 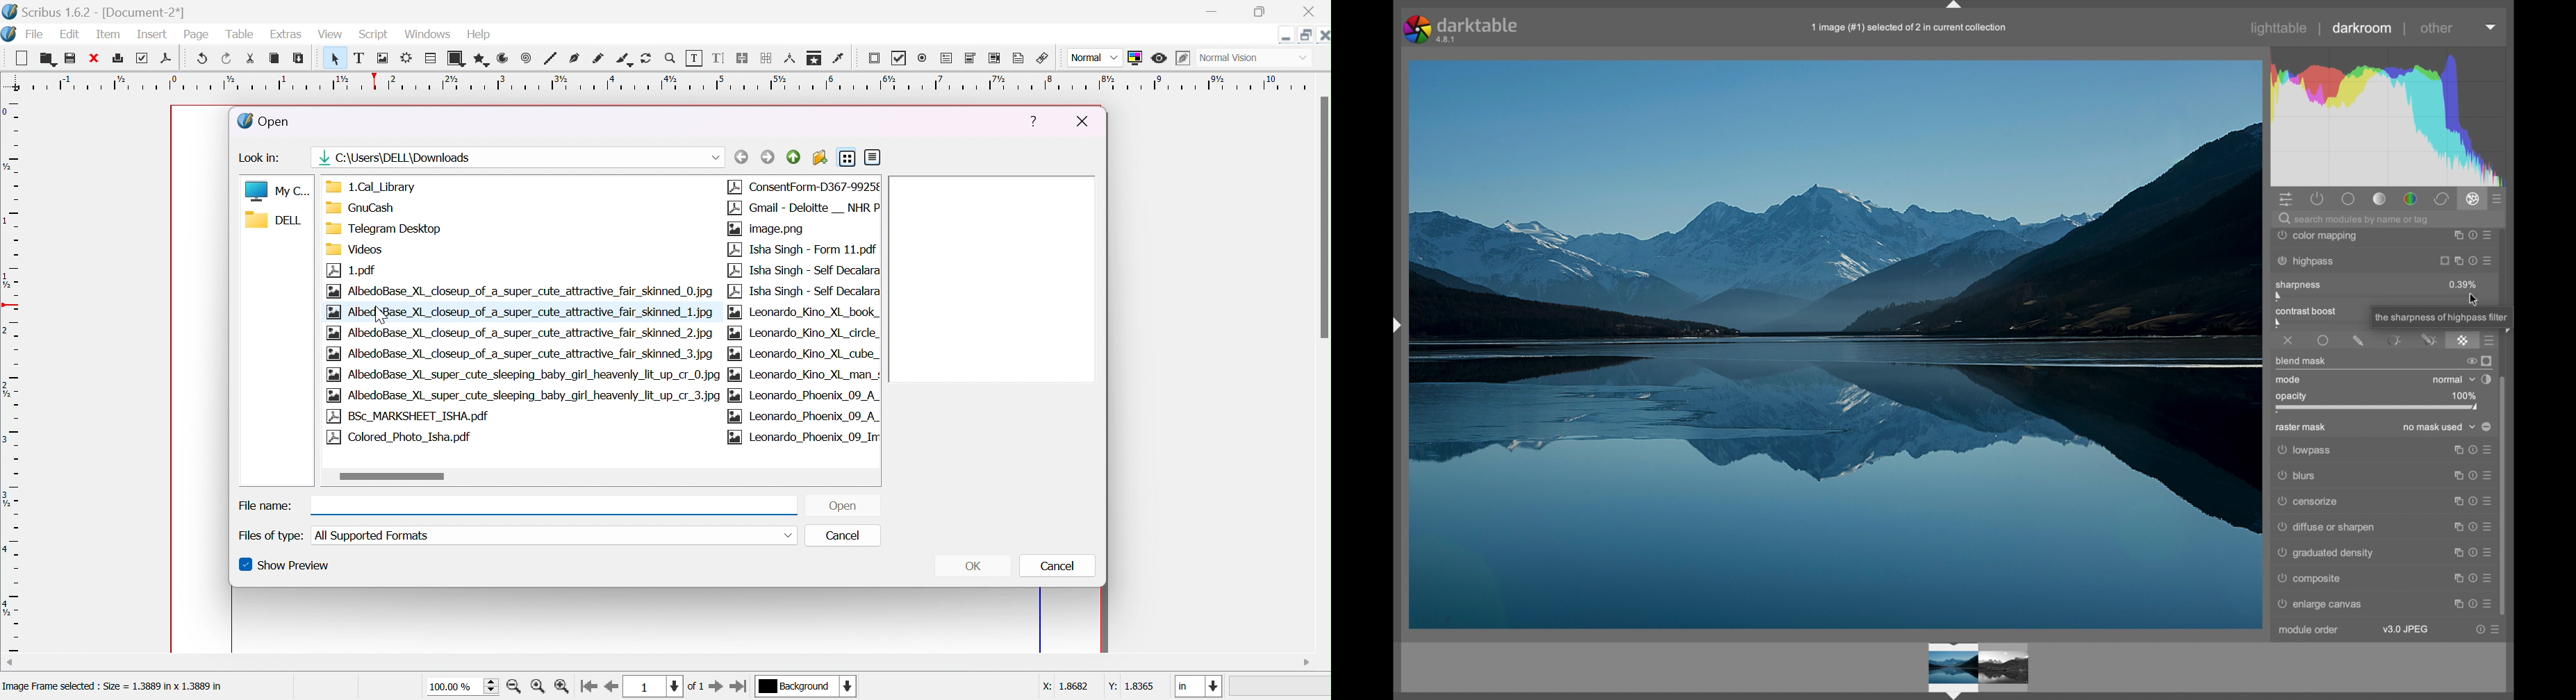 What do you see at coordinates (354, 248) in the screenshot?
I see `Videos` at bounding box center [354, 248].